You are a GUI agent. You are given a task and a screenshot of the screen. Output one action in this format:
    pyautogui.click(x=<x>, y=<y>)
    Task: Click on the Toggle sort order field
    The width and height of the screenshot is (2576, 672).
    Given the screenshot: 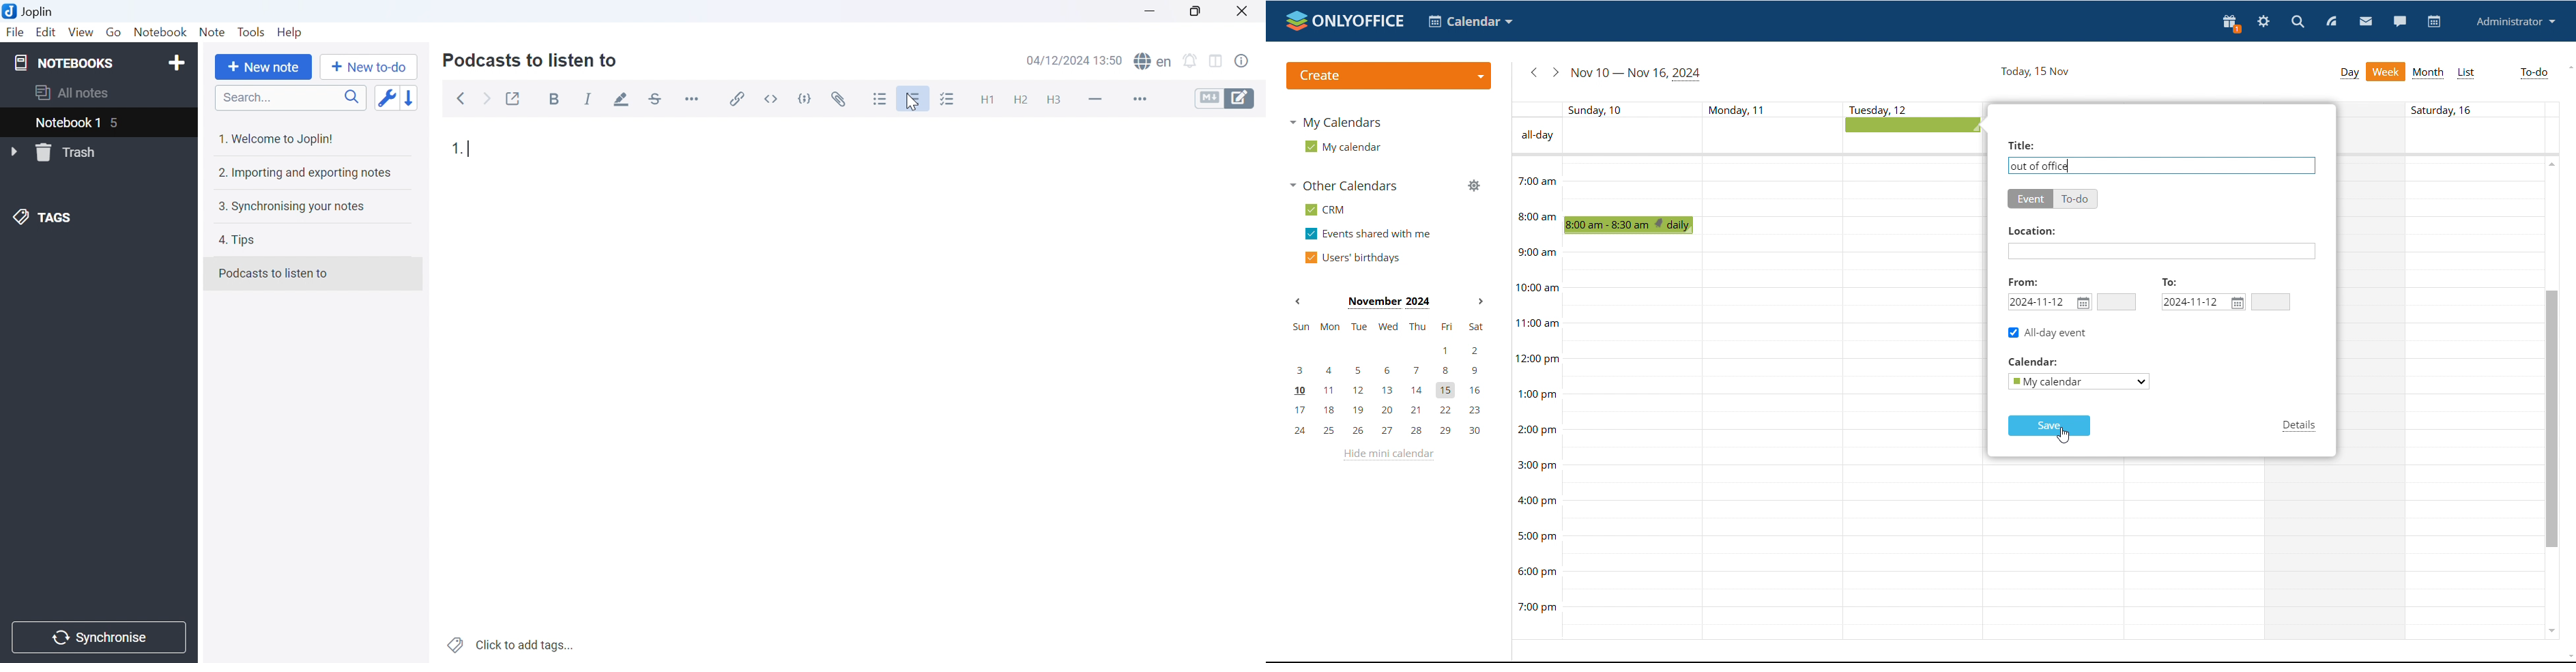 What is the action you would take?
    pyautogui.click(x=386, y=98)
    